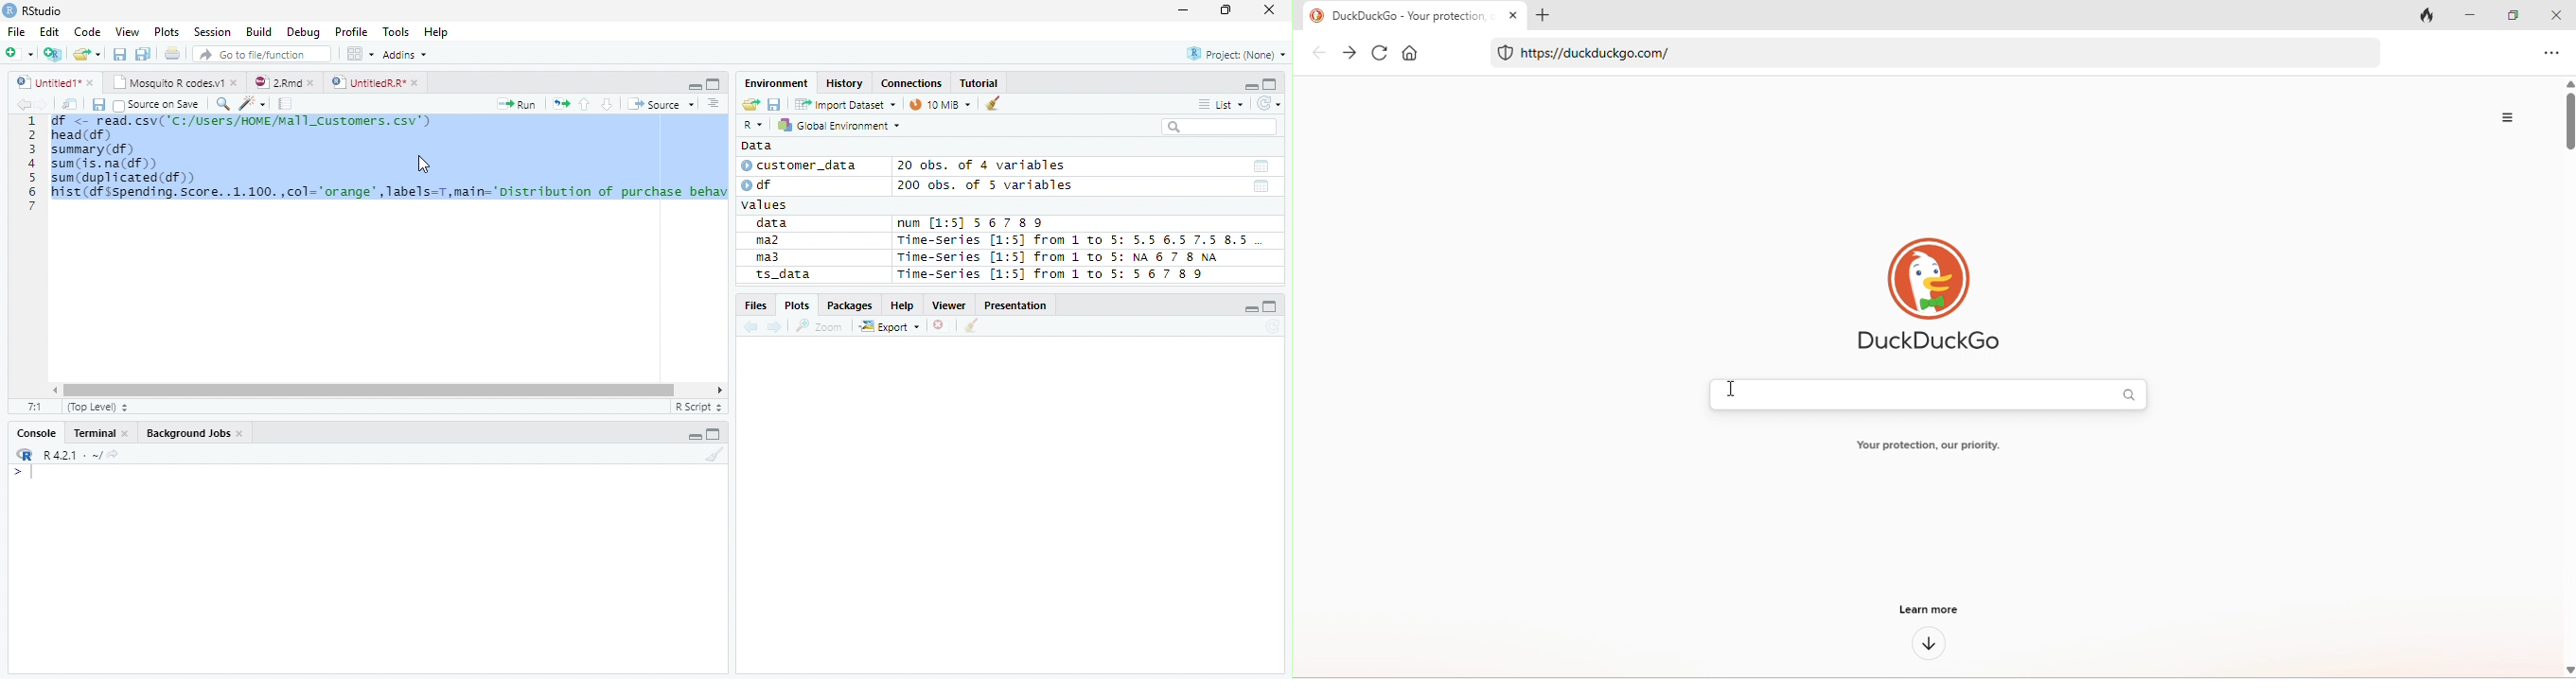 Image resolution: width=2576 pixels, height=700 pixels. Describe the element at coordinates (776, 328) in the screenshot. I see `Next` at that location.